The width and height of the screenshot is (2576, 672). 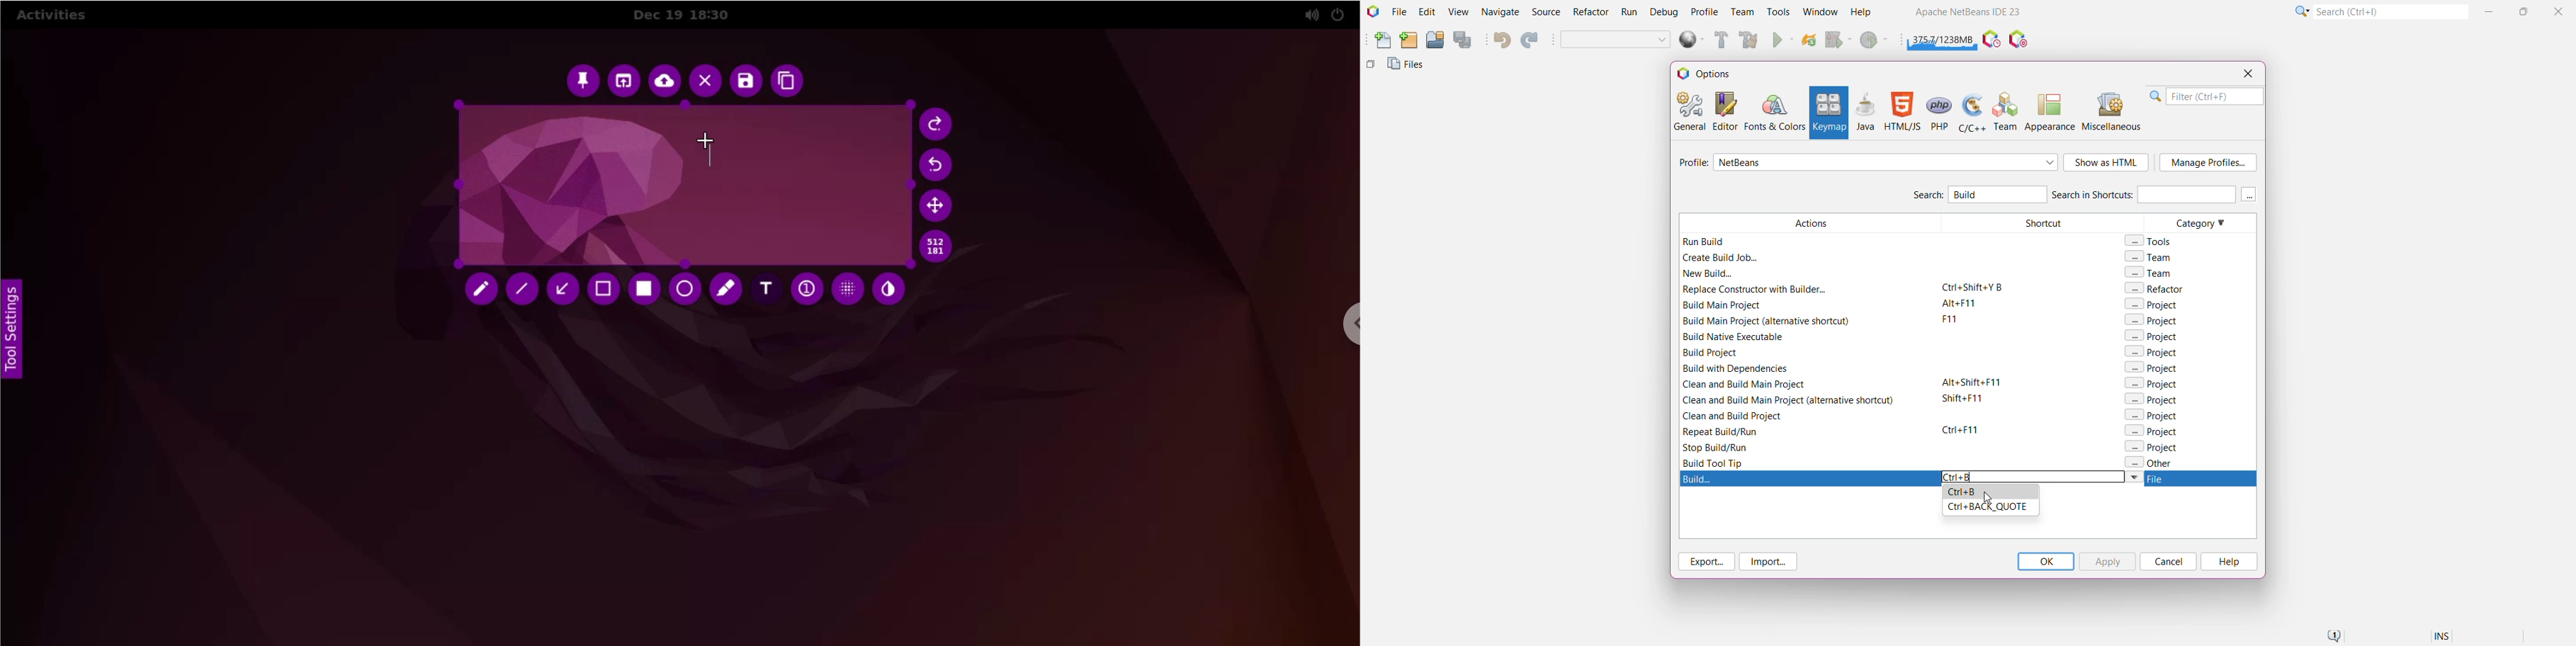 I want to click on Open Project, so click(x=1434, y=41).